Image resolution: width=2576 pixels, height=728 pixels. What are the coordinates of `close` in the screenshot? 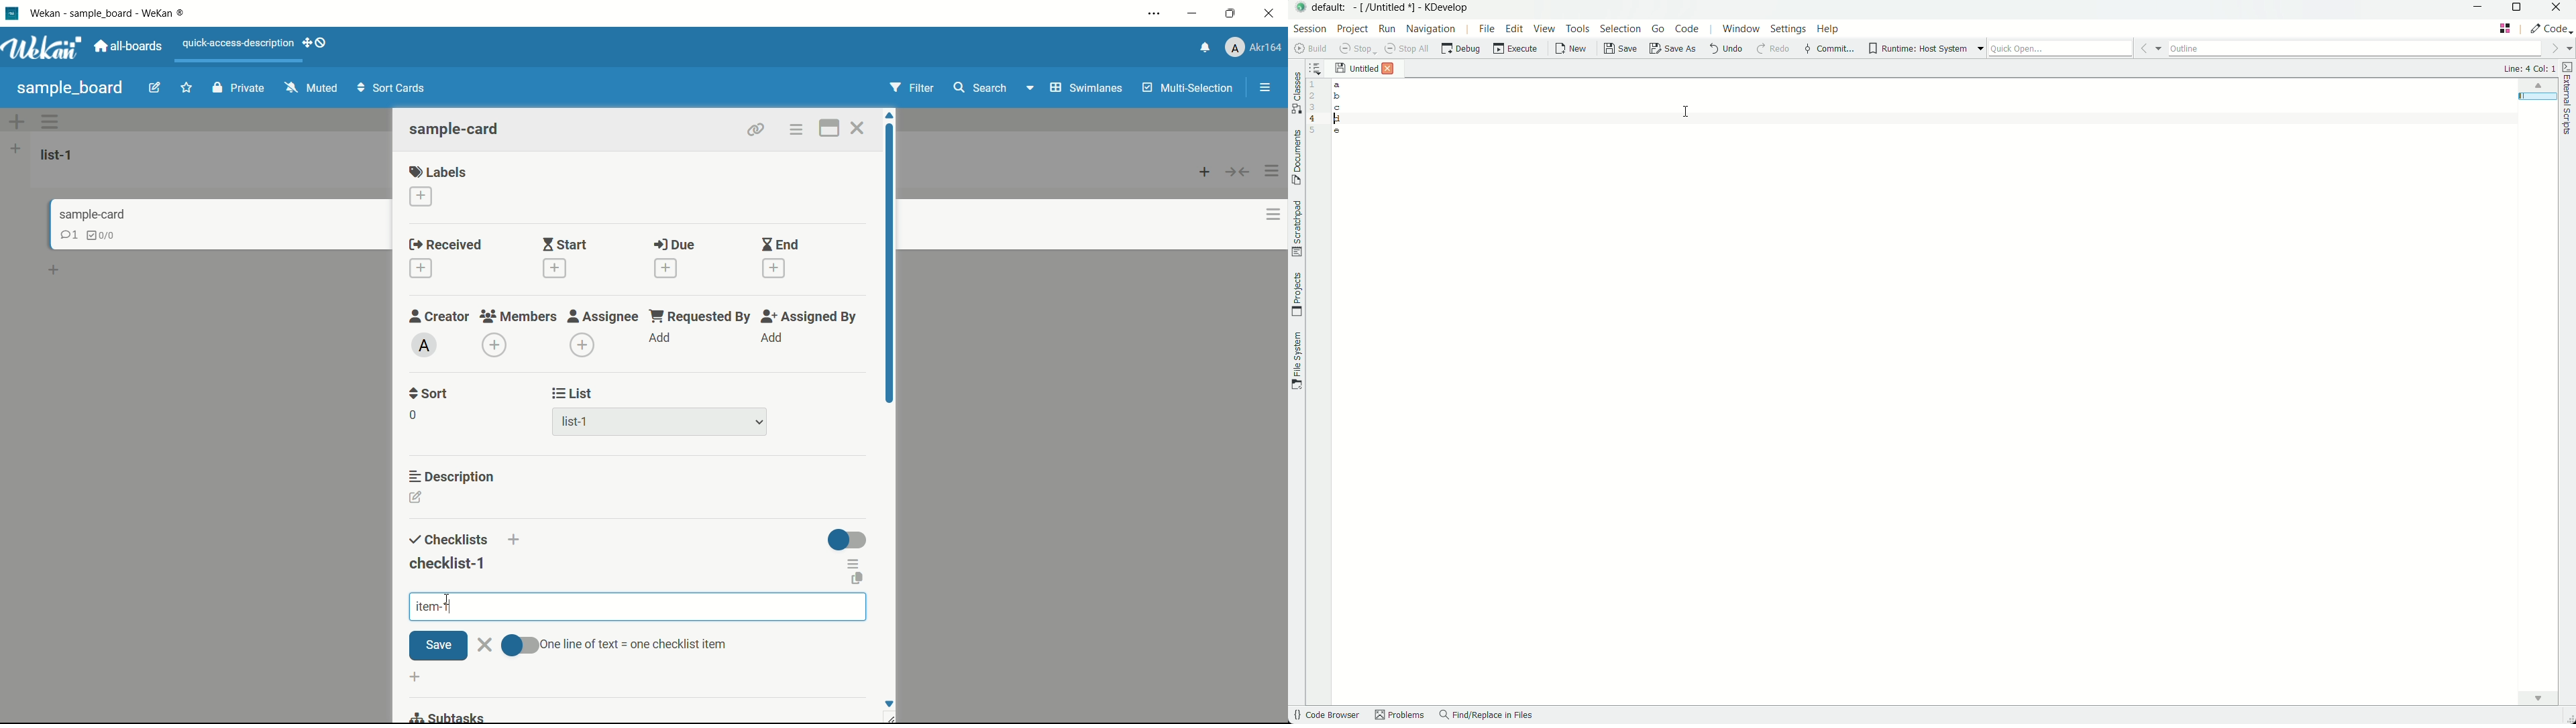 It's located at (484, 646).